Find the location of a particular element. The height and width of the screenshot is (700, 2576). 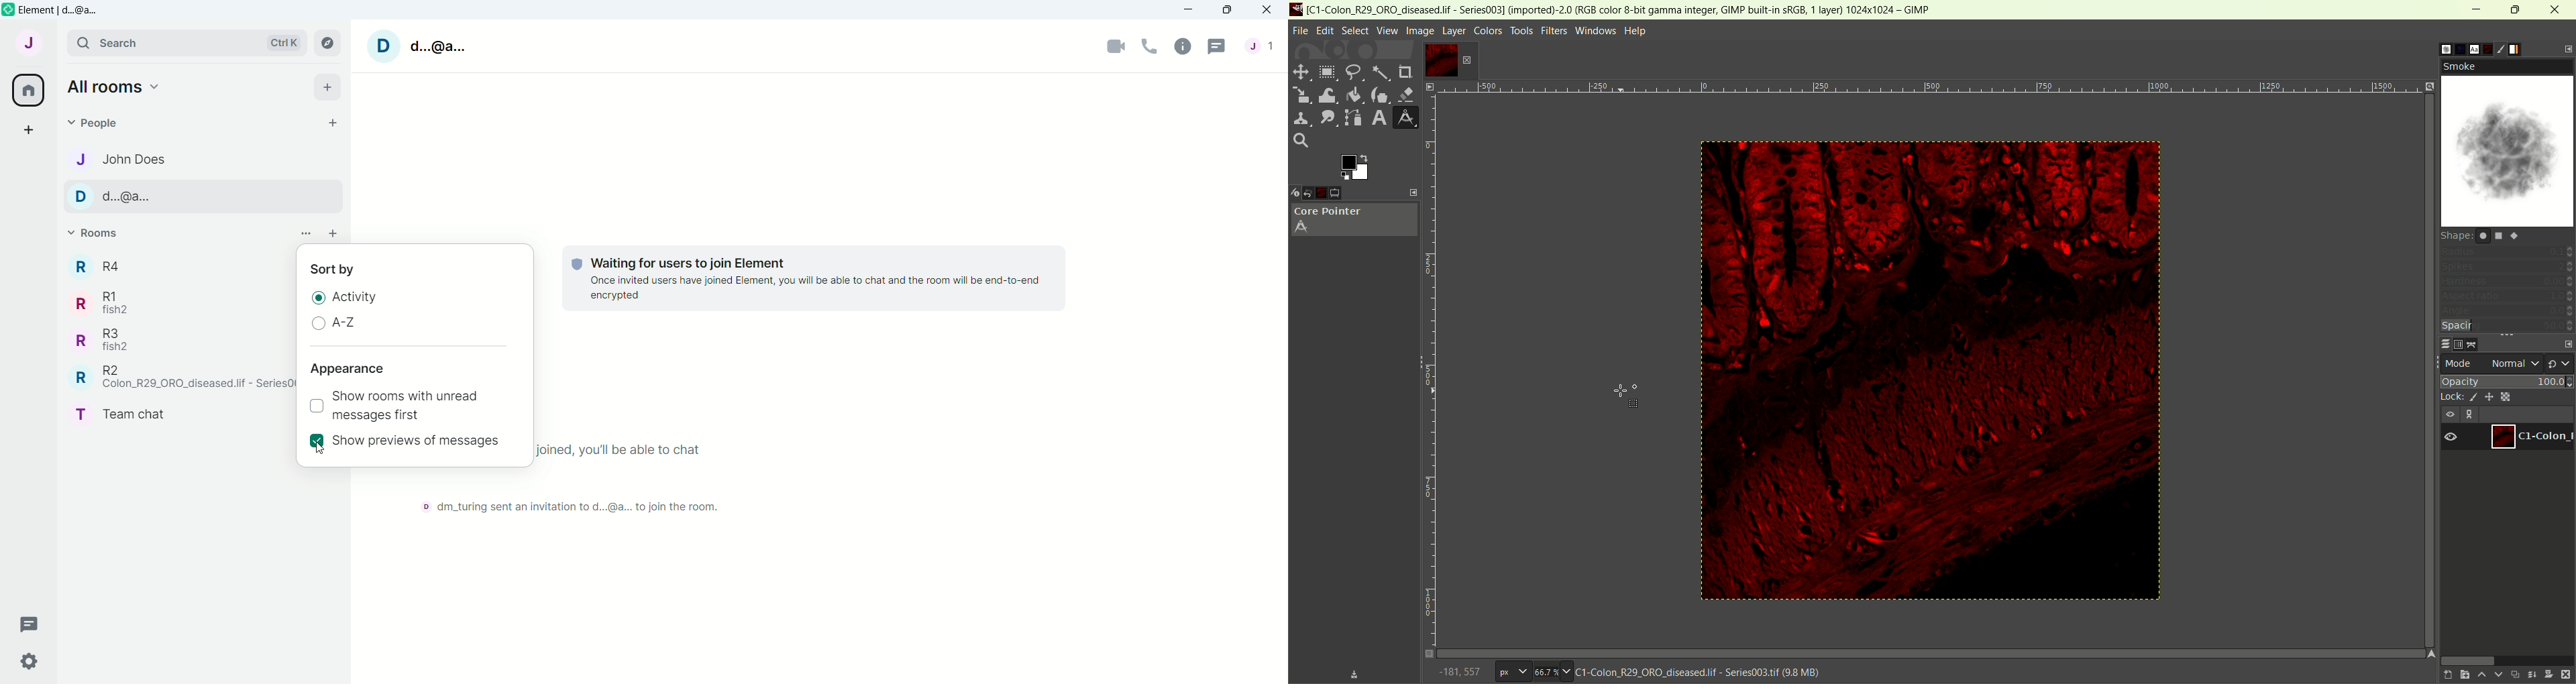

lock alpha channel is located at coordinates (2505, 396).